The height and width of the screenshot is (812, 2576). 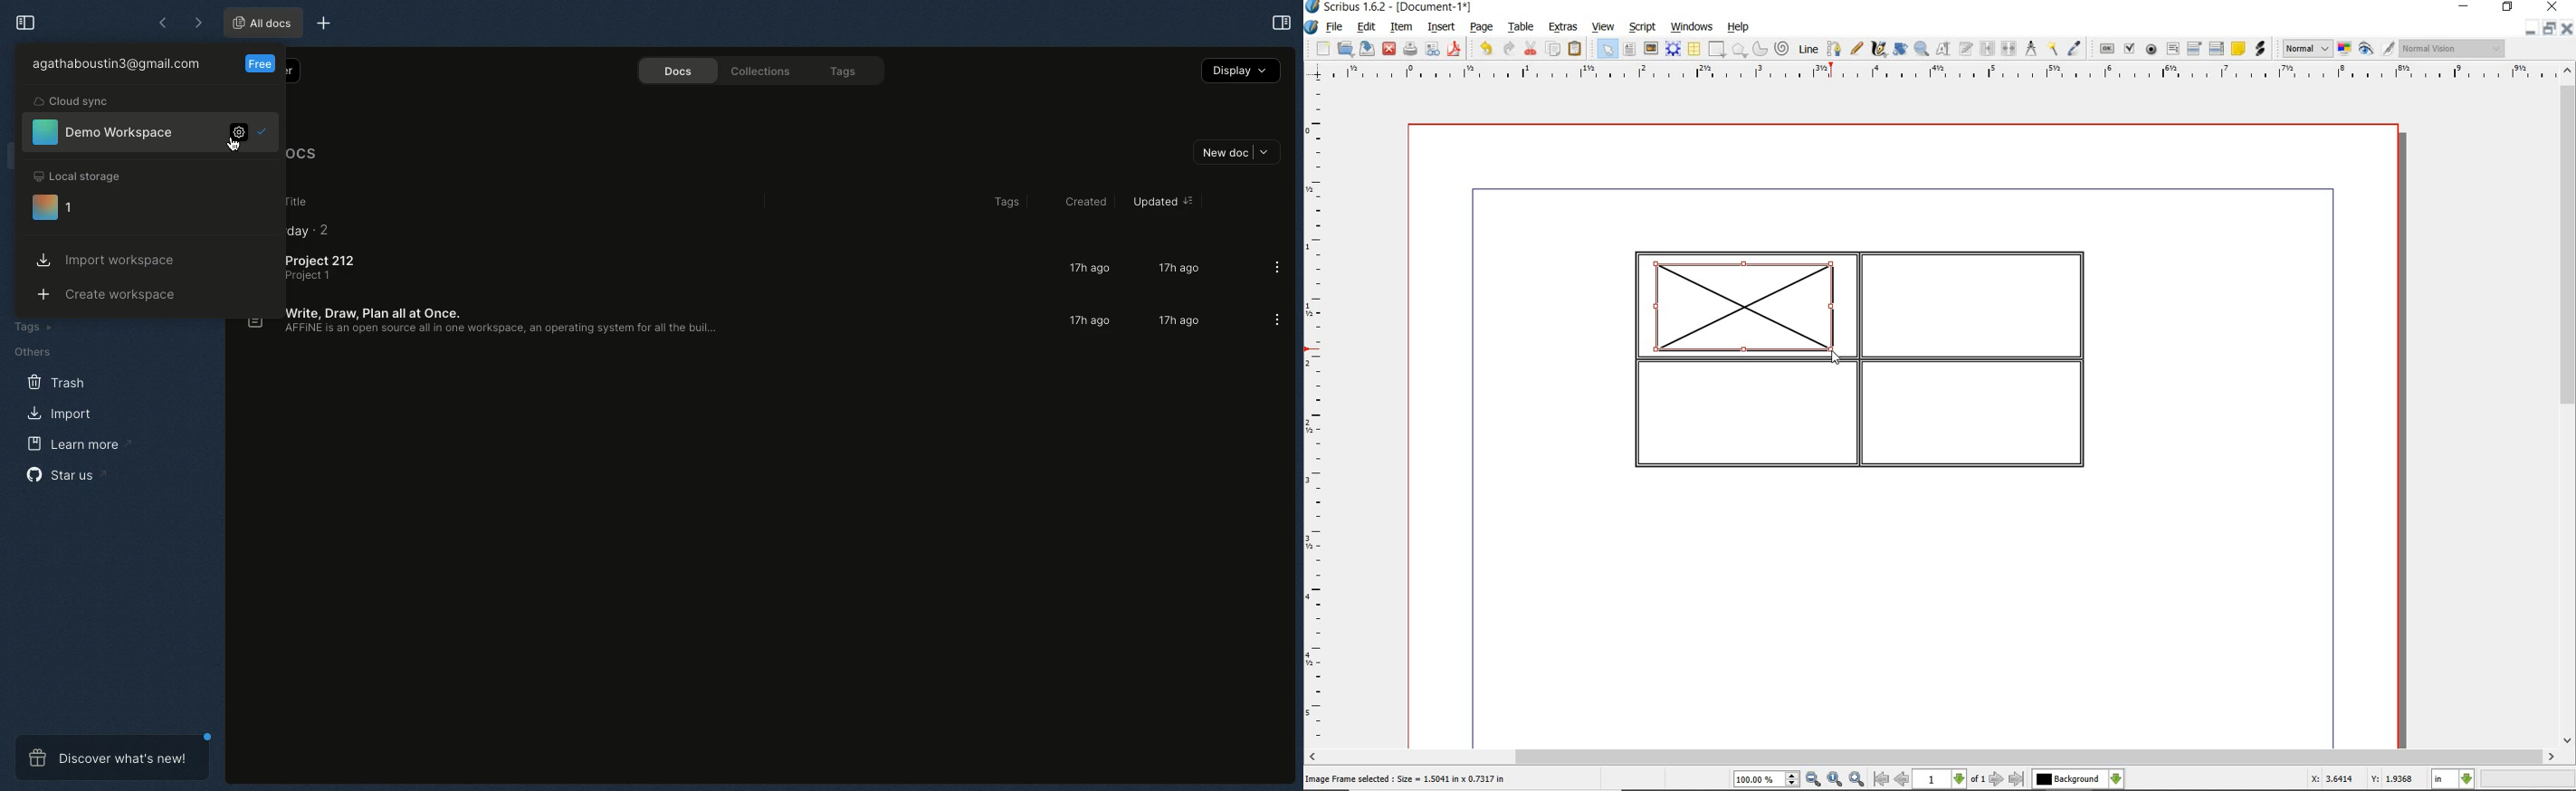 I want to click on save as pdf, so click(x=1453, y=48).